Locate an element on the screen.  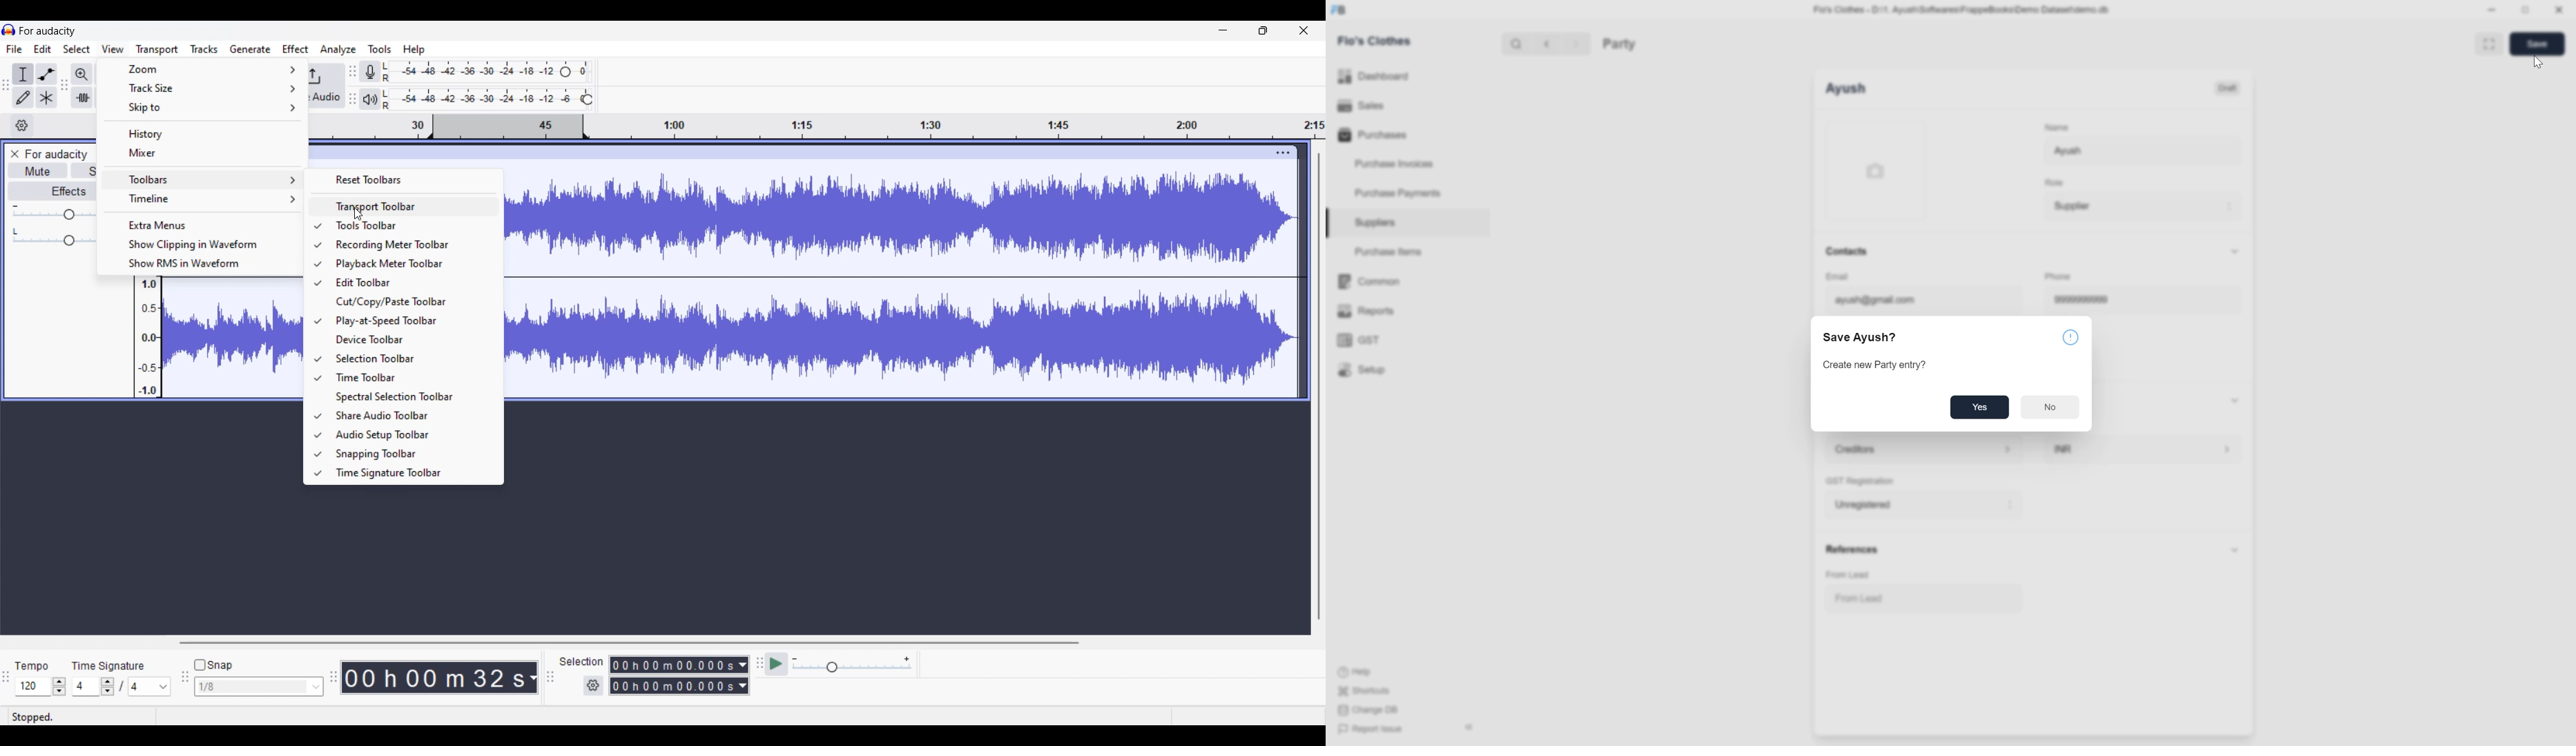
Playback speed scale is located at coordinates (851, 664).